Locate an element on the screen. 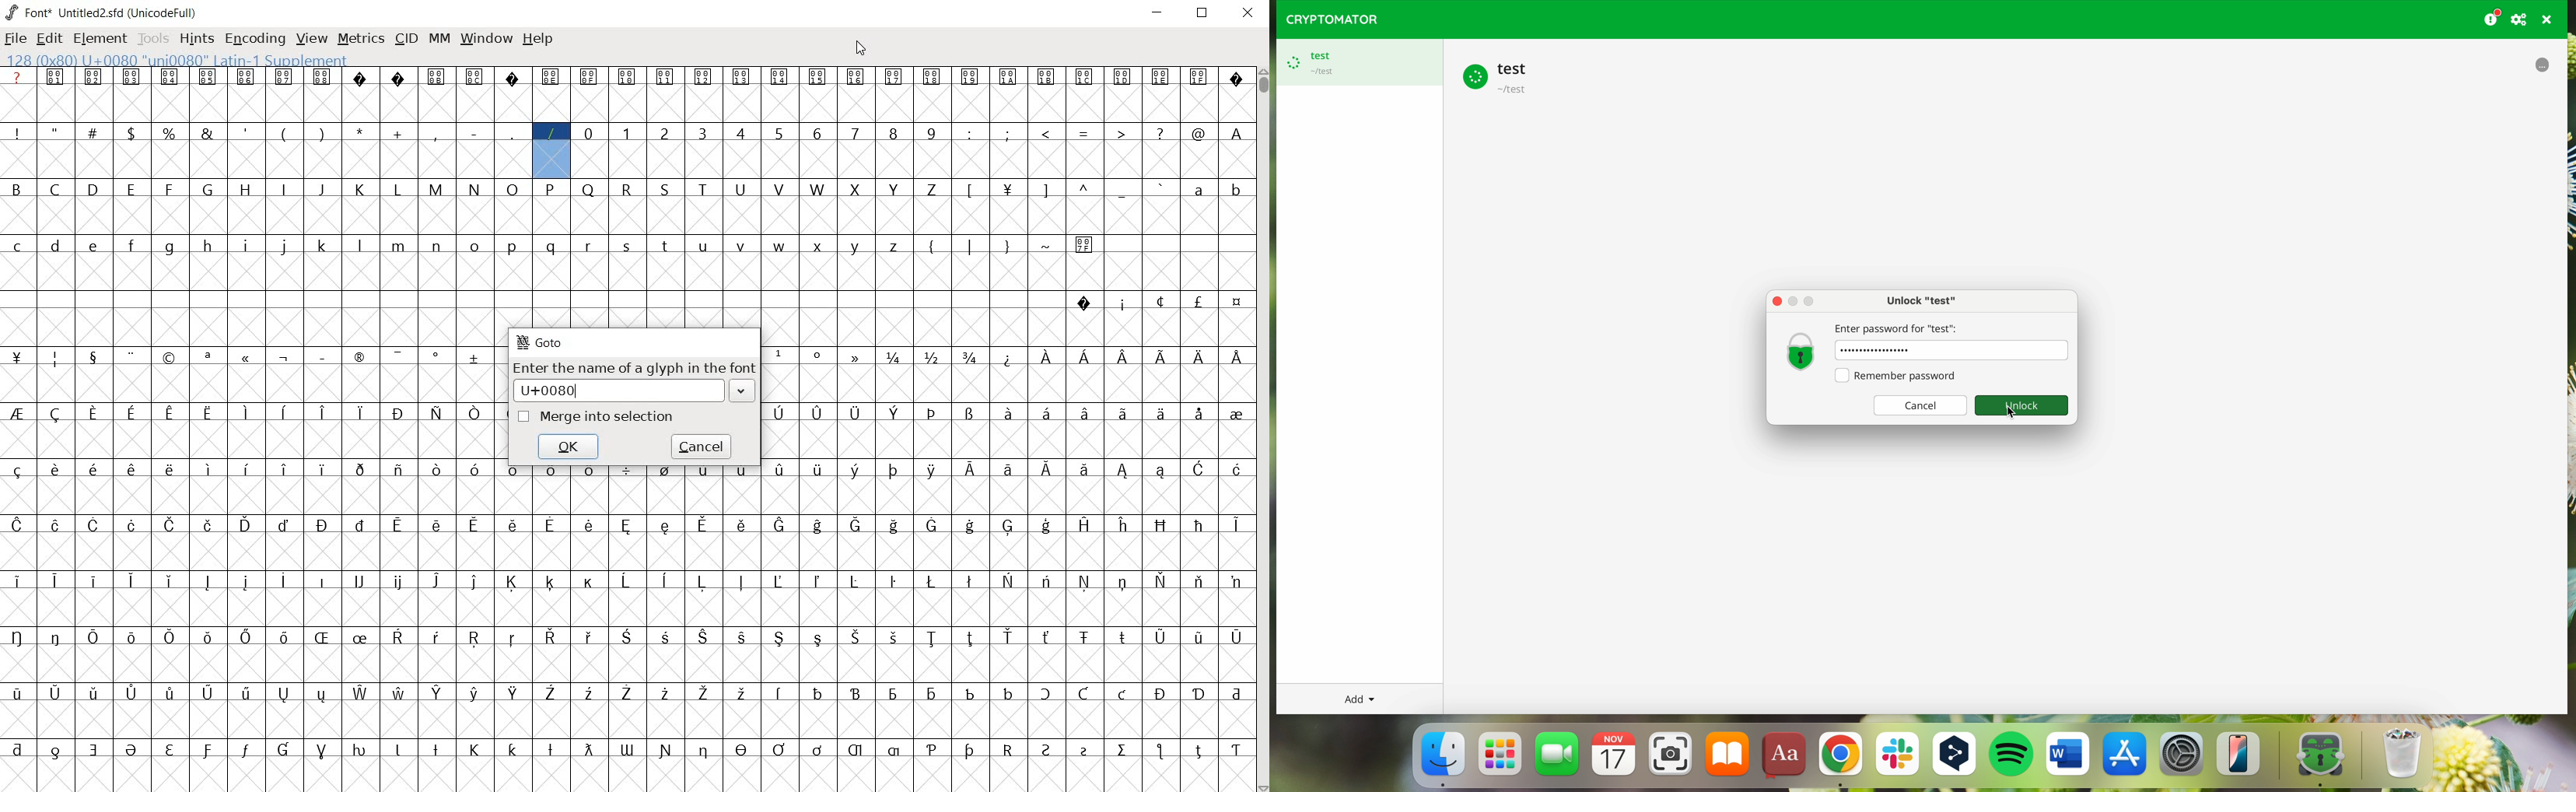 The height and width of the screenshot is (812, 2576). glyph is located at coordinates (1007, 580).